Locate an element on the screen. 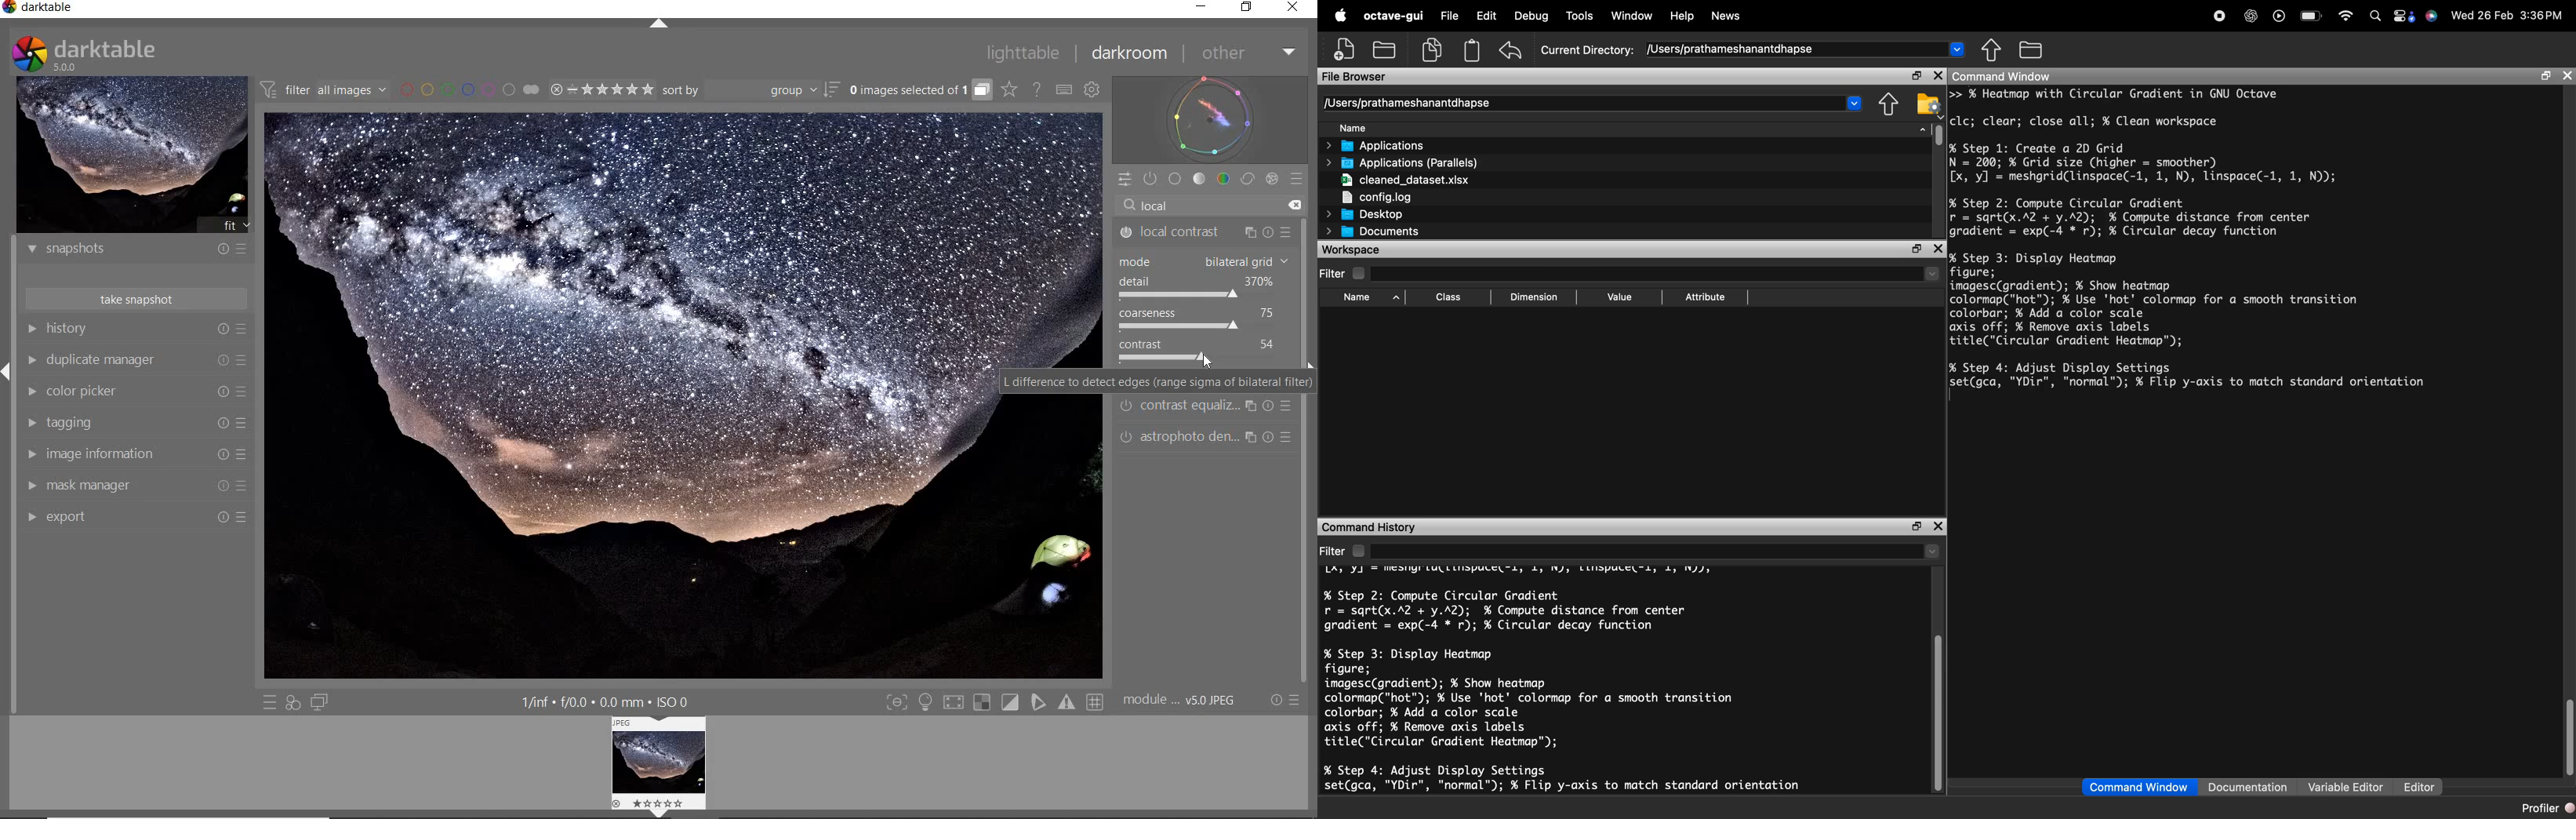 The width and height of the screenshot is (2576, 840). Presets and preferences is located at coordinates (244, 422).